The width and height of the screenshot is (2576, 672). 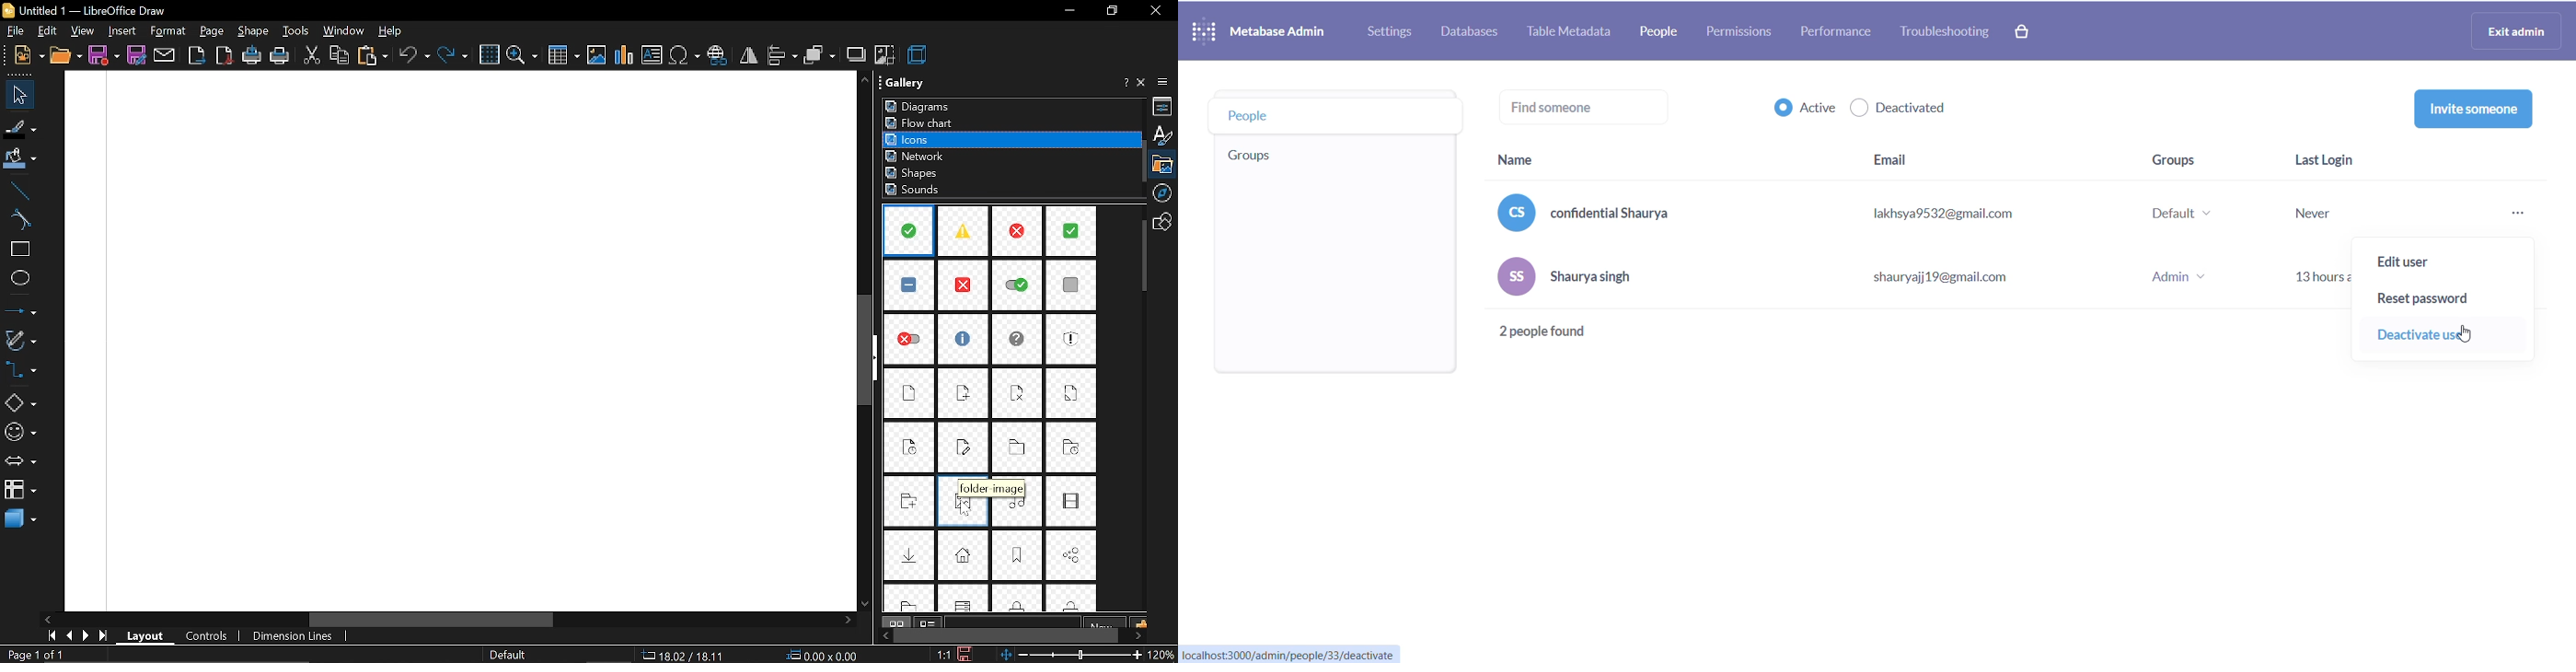 What do you see at coordinates (580, 620) in the screenshot?
I see `horizontal scrollbar` at bounding box center [580, 620].